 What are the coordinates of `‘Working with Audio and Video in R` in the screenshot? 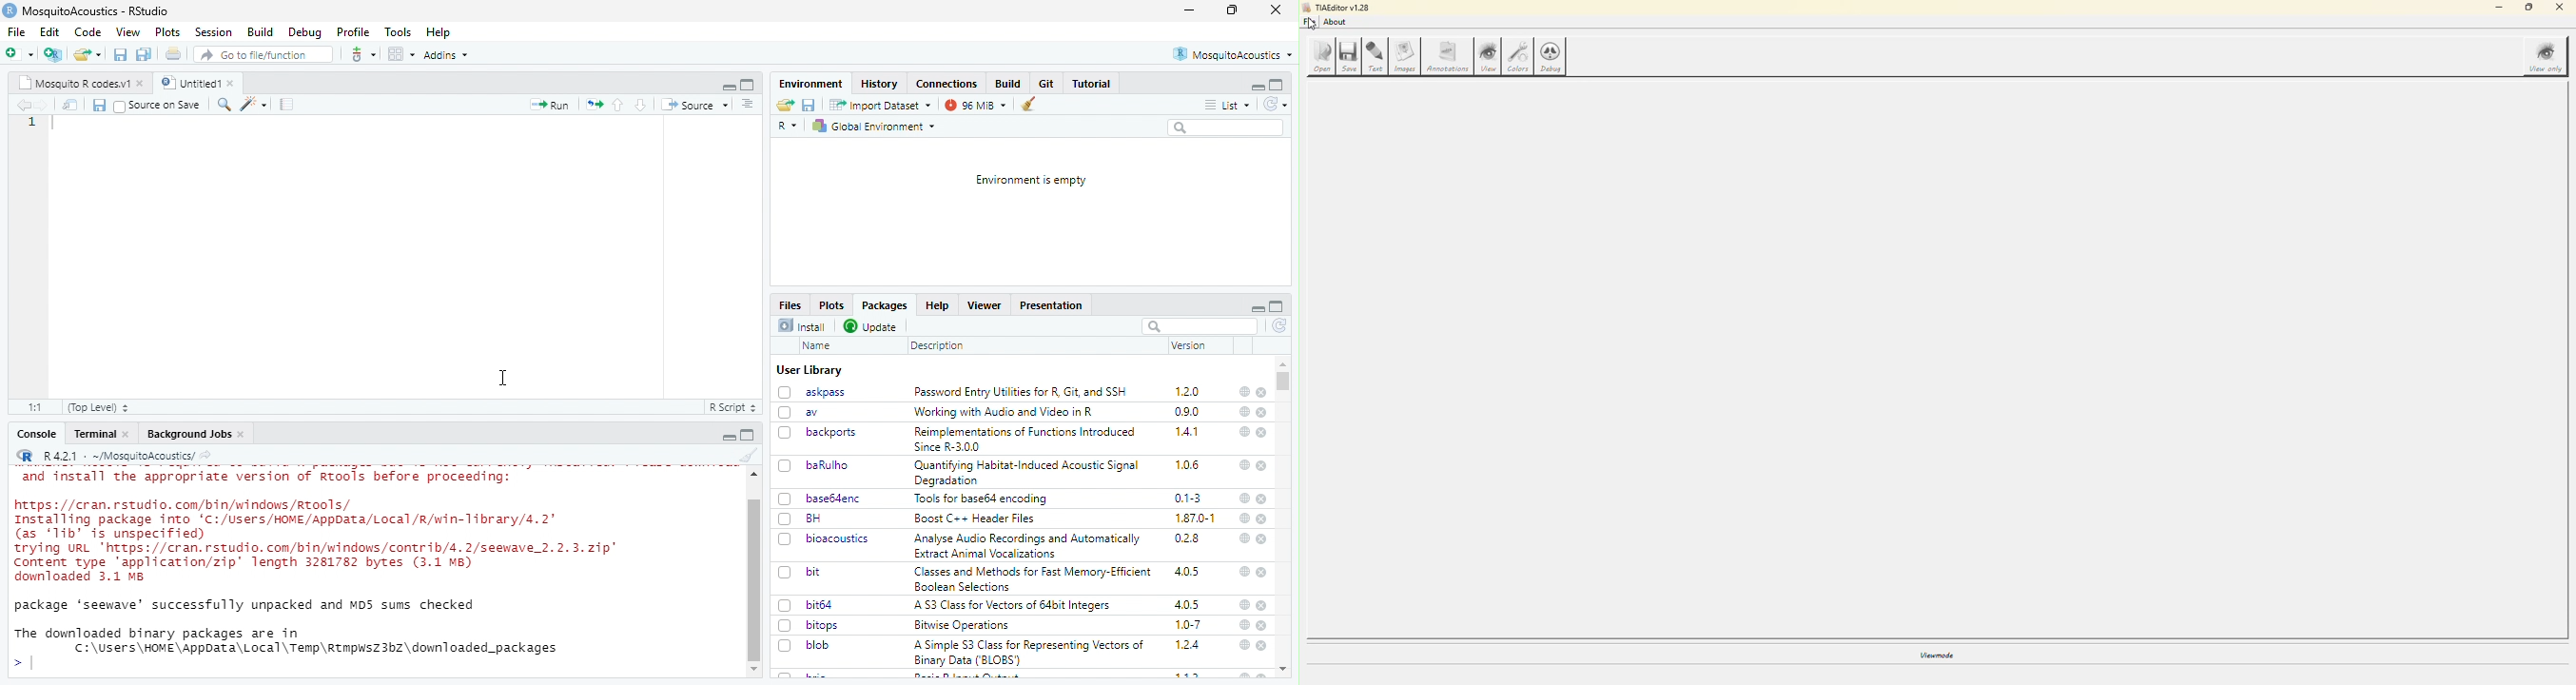 It's located at (1007, 412).